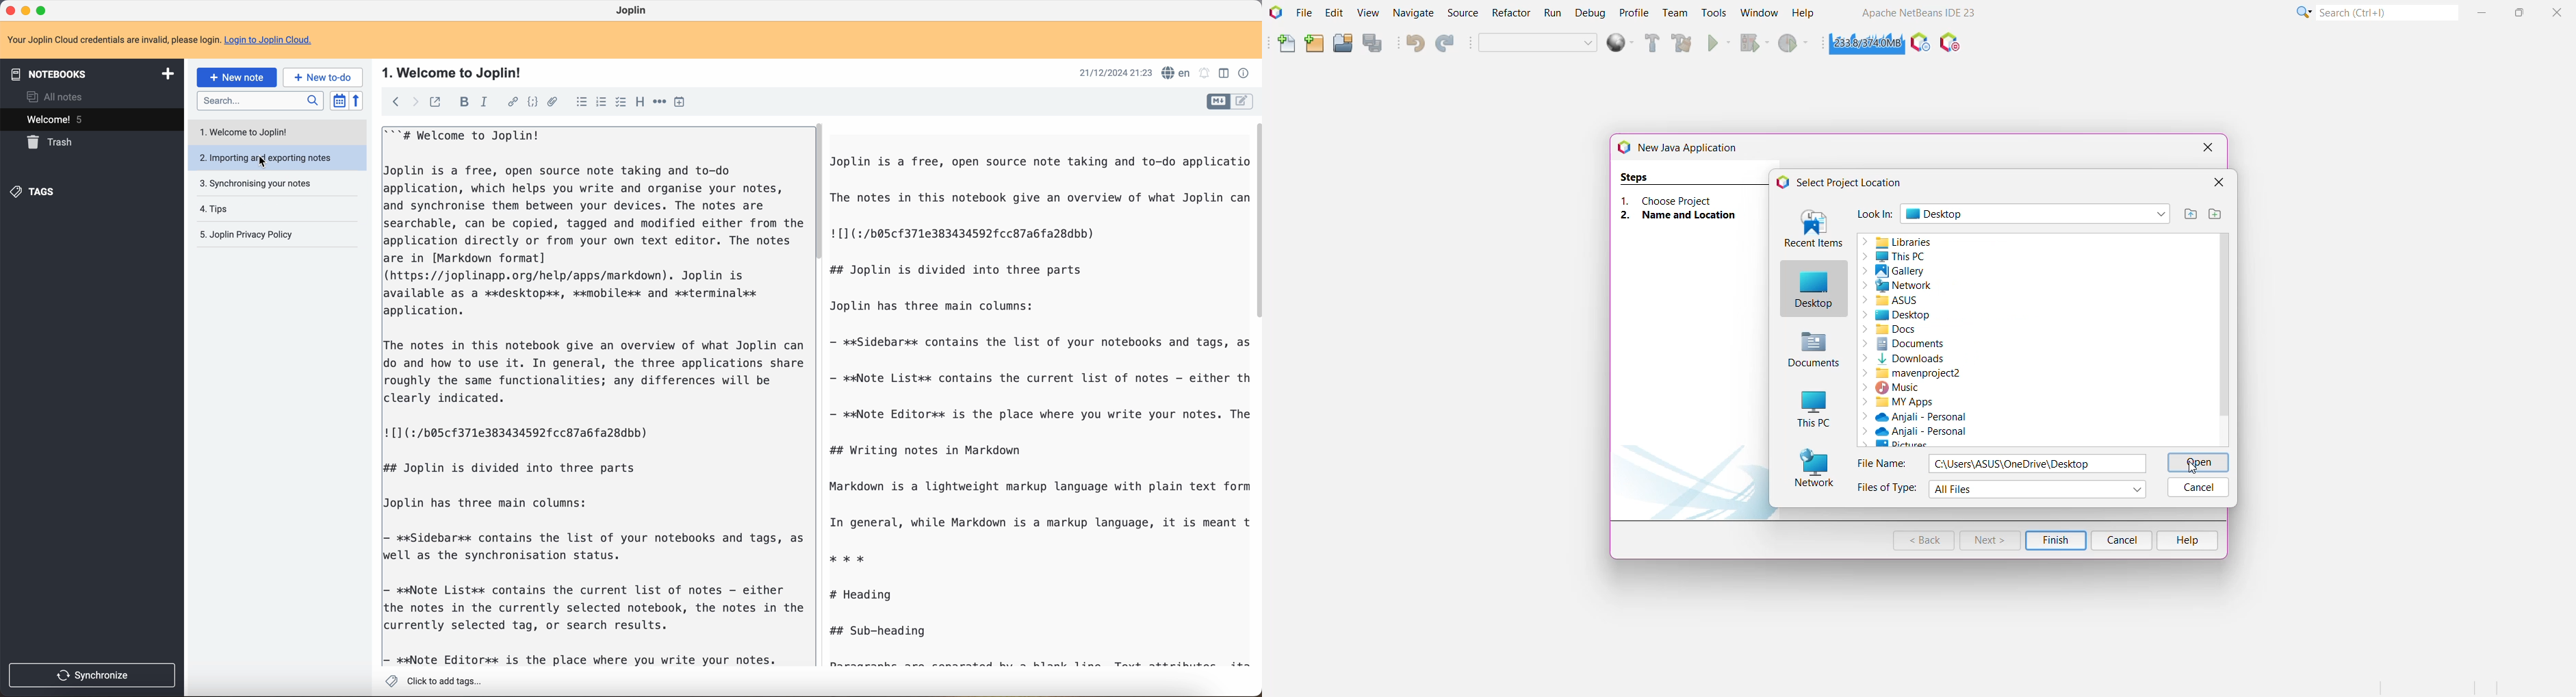 Image resolution: width=2576 pixels, height=700 pixels. Describe the element at coordinates (1937, 257) in the screenshot. I see `This PC` at that location.